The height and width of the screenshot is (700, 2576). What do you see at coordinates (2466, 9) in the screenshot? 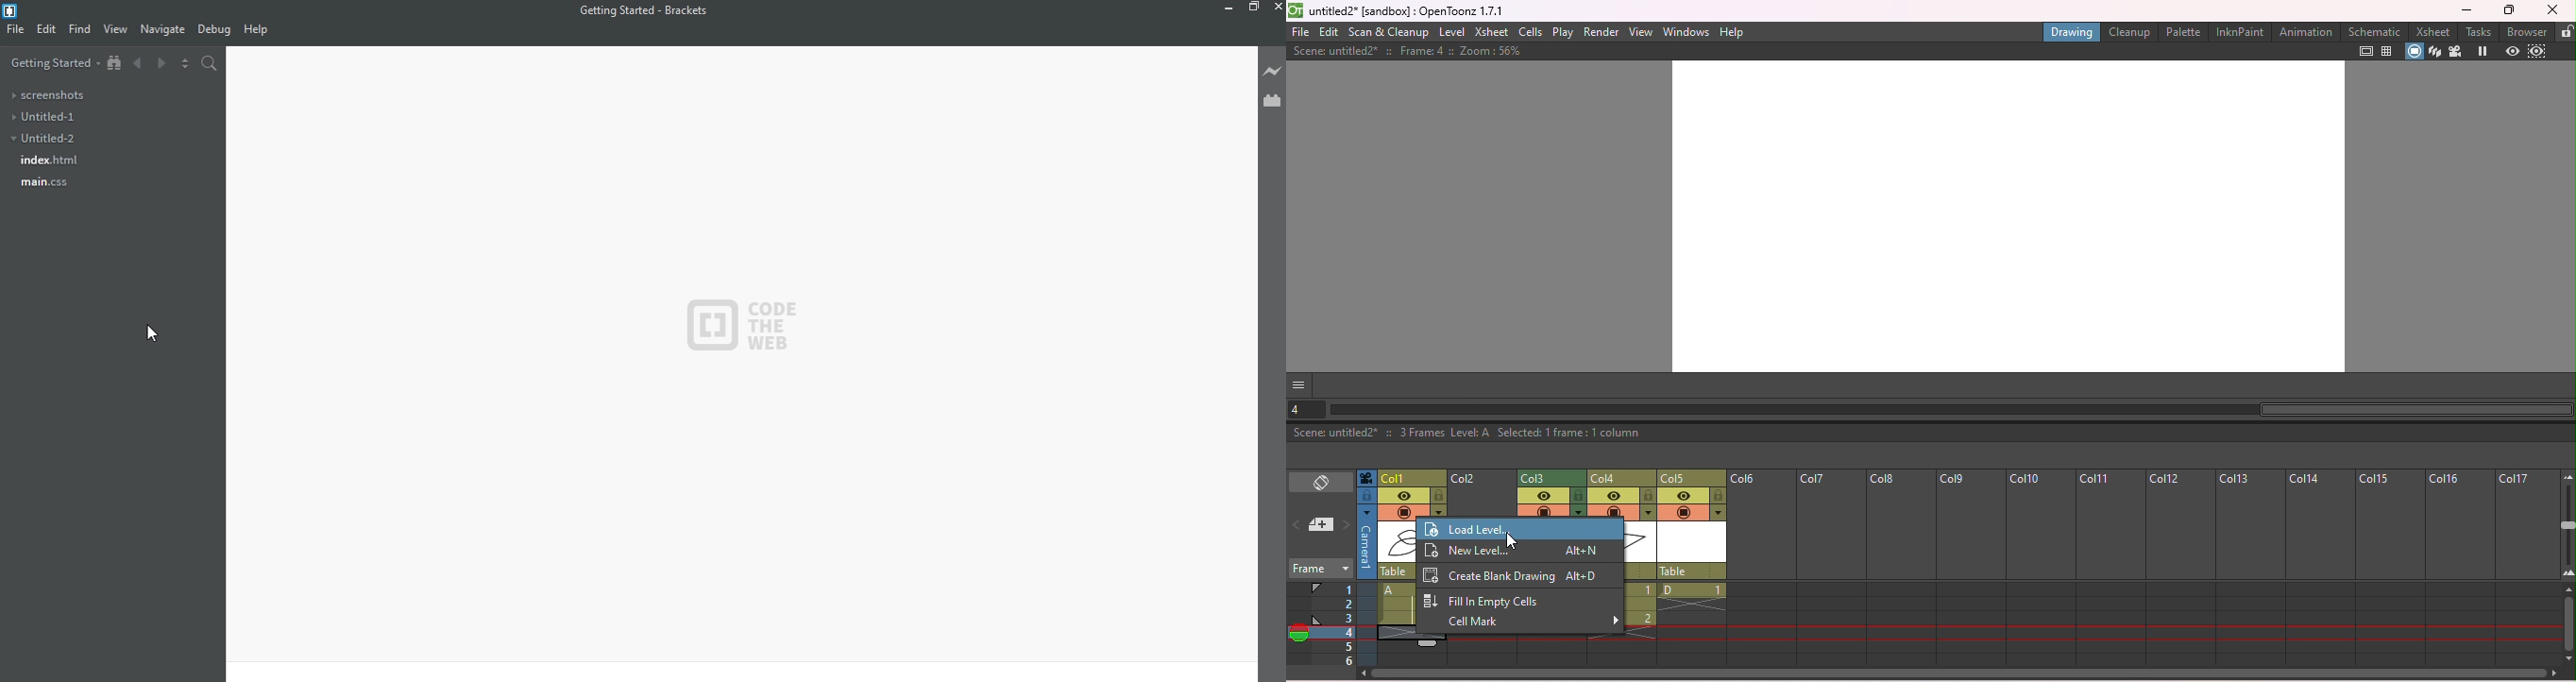
I see `Minimize` at bounding box center [2466, 9].